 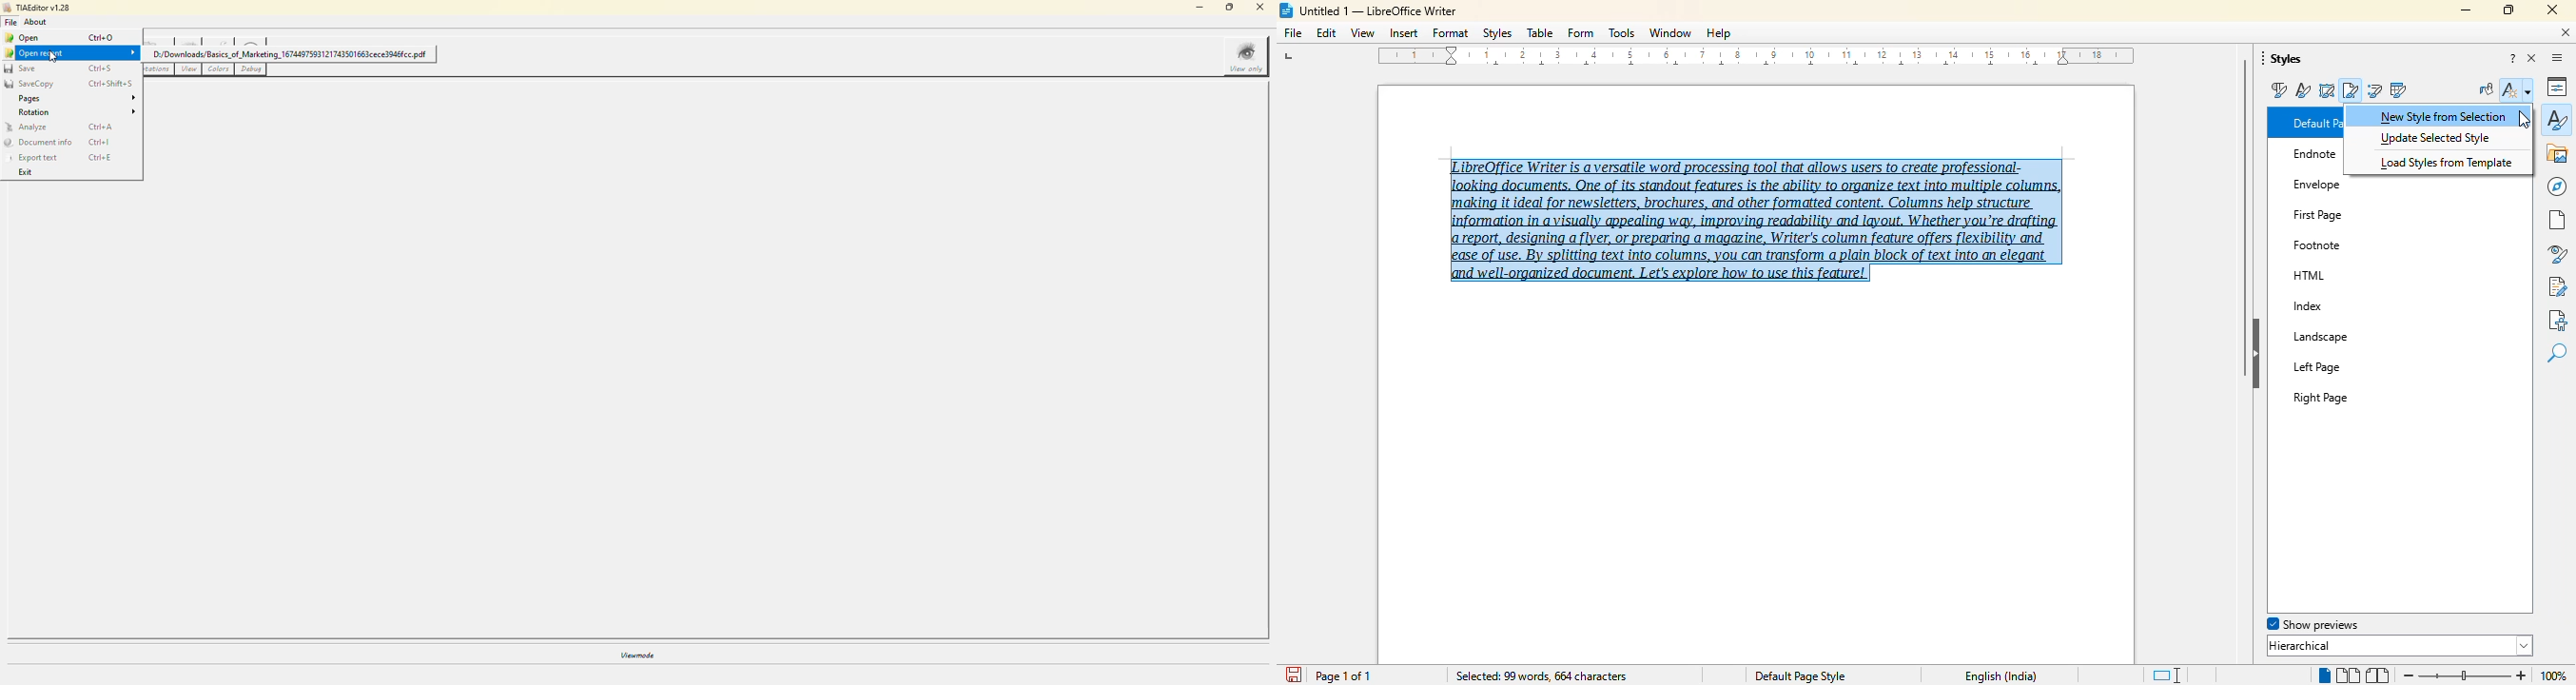 What do you see at coordinates (2558, 153) in the screenshot?
I see `gallery` at bounding box center [2558, 153].